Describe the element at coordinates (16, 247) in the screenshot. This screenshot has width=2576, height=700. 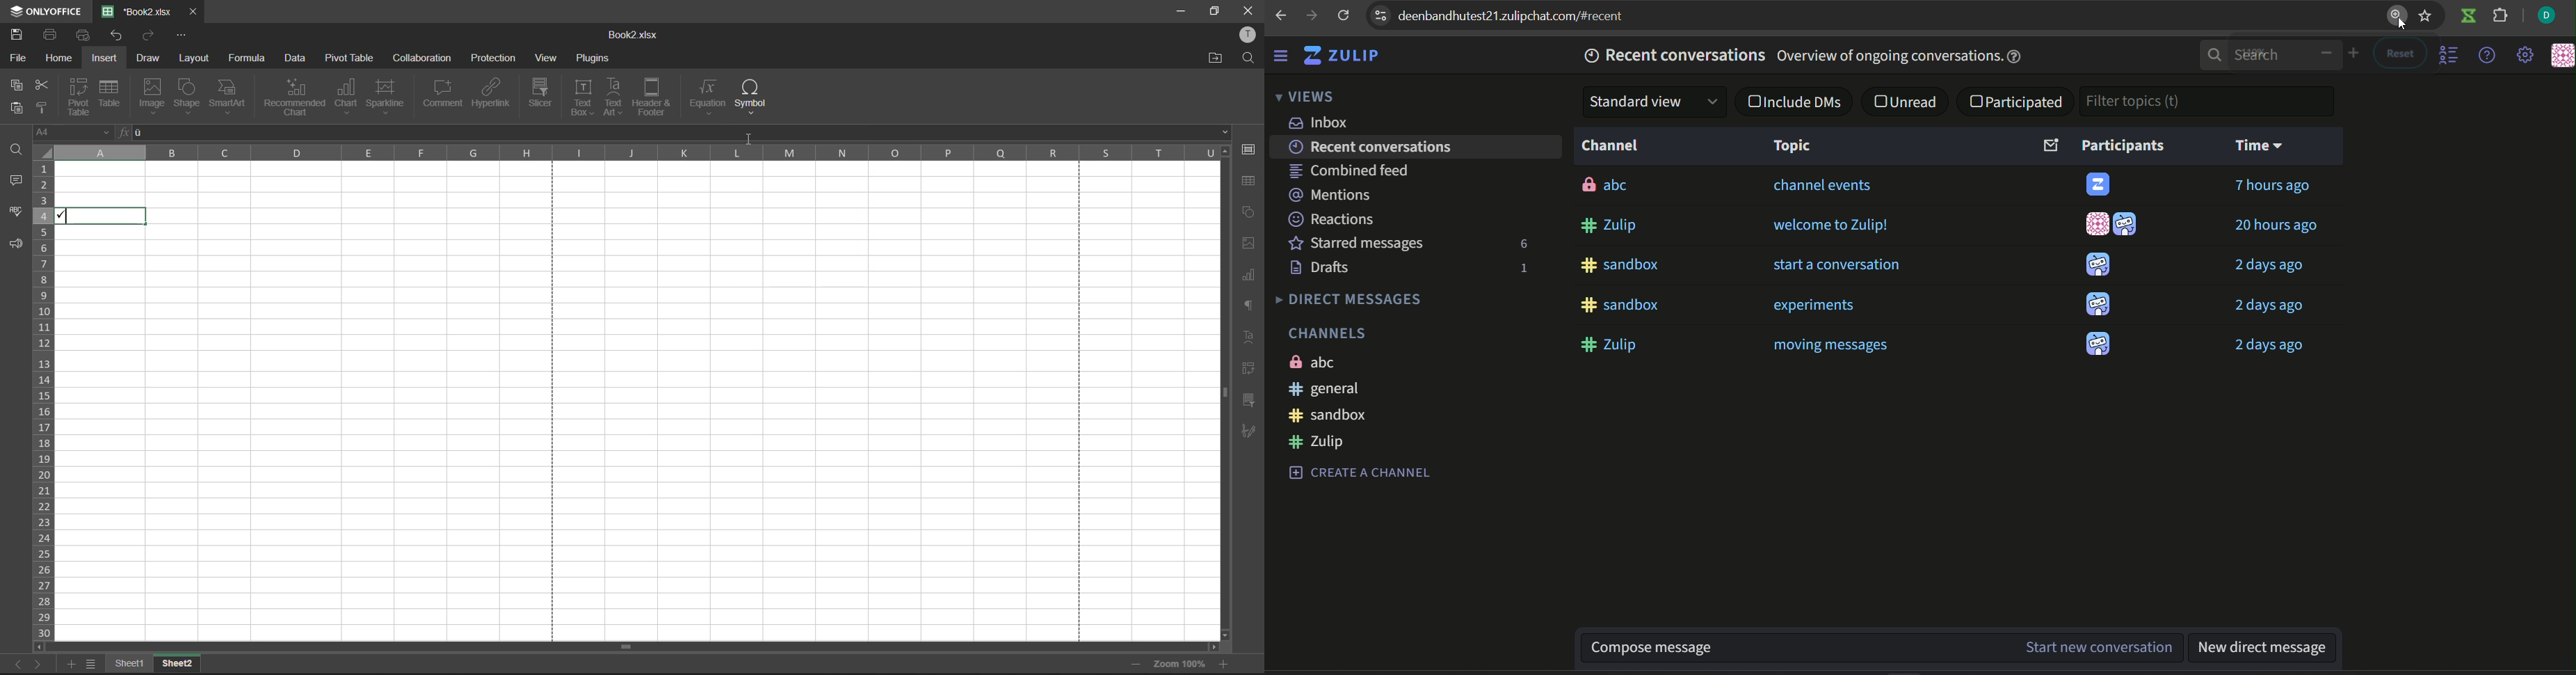
I see `feedback` at that location.